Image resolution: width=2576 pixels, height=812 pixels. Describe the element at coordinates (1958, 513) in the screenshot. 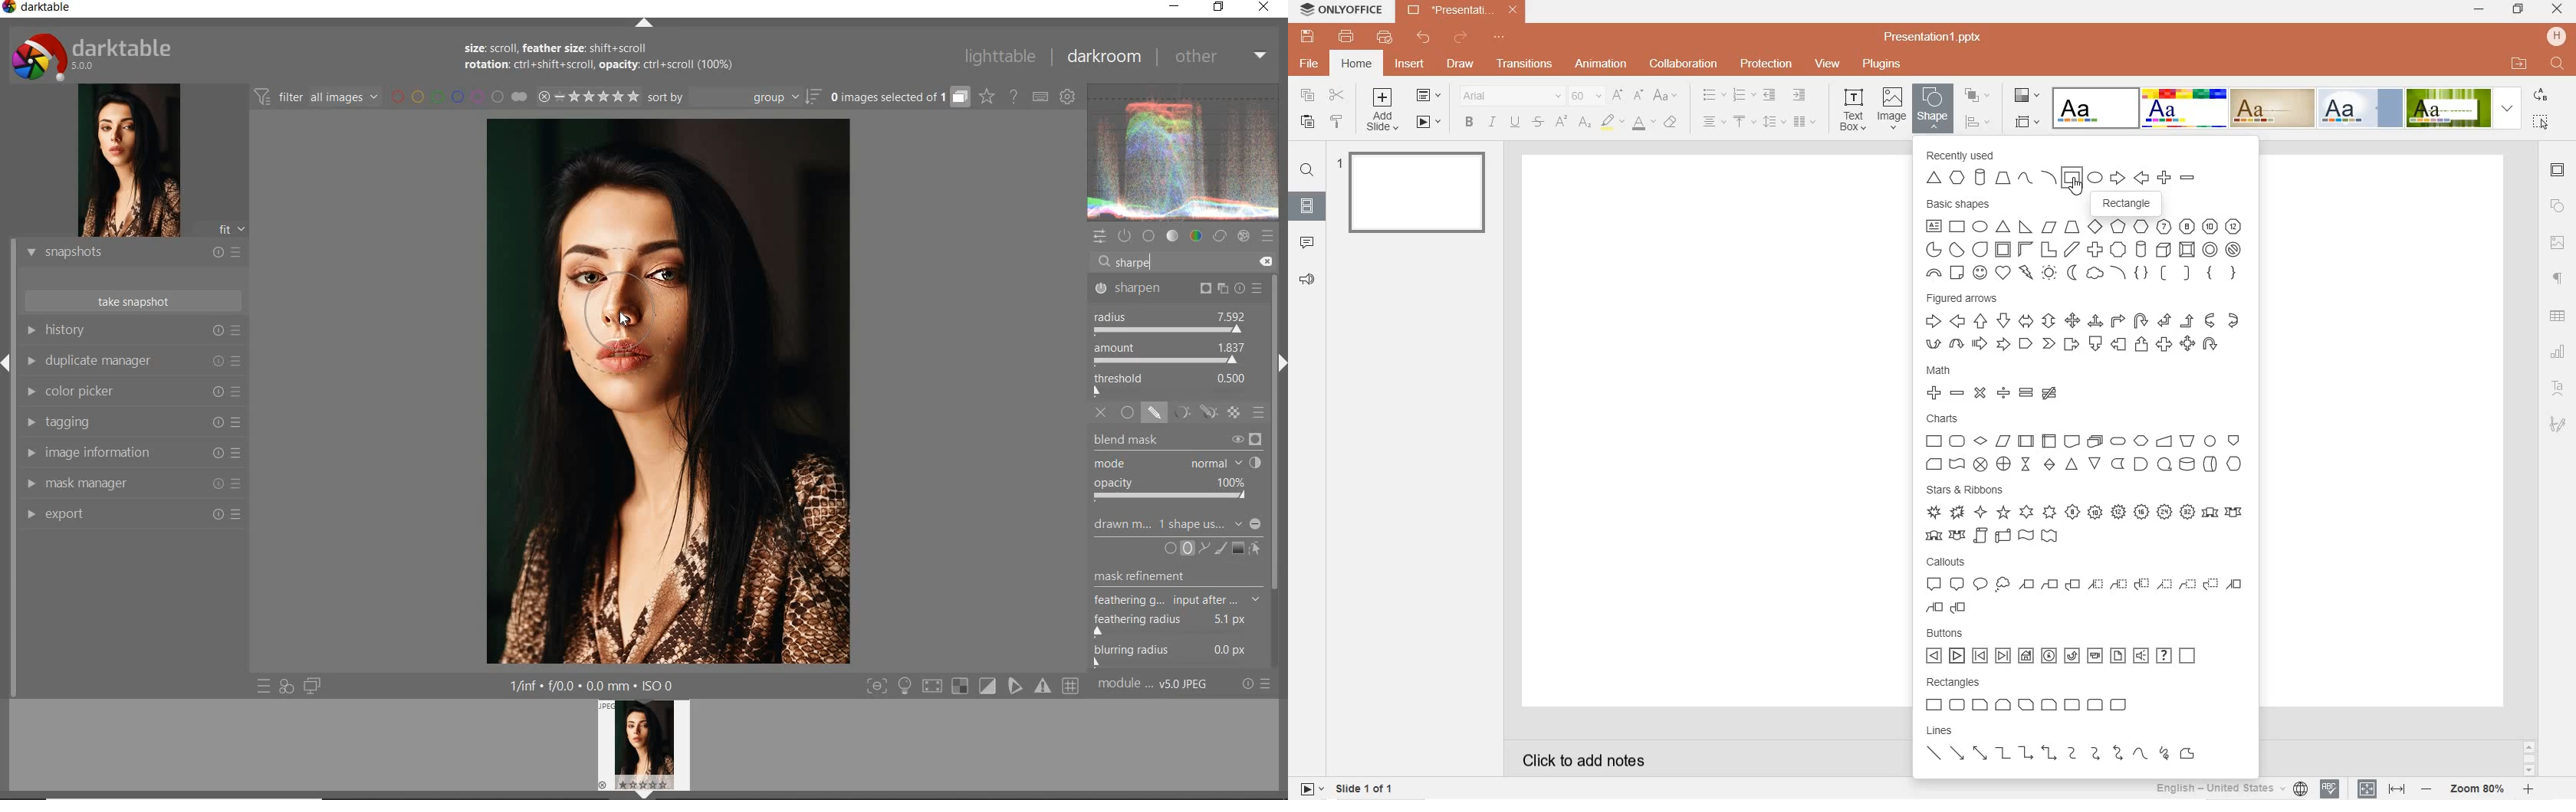

I see `Explosion 2` at that location.